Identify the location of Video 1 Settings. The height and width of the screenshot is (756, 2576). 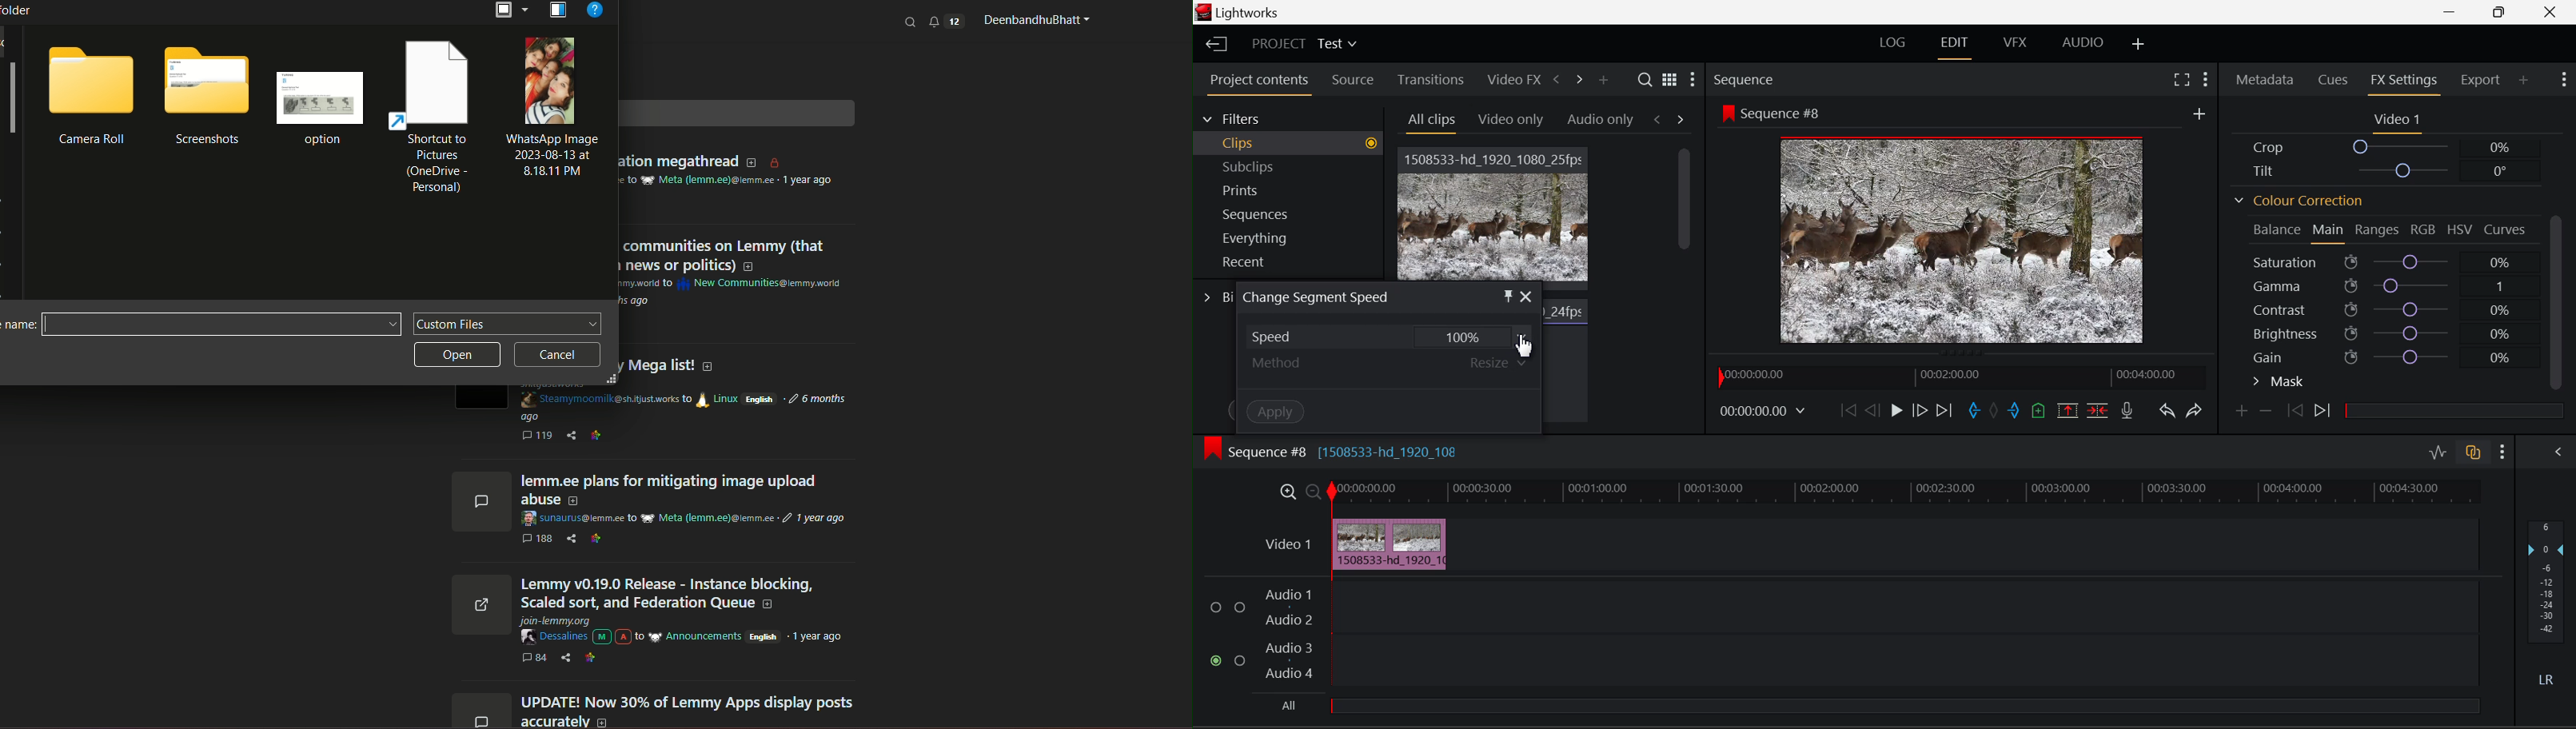
(2398, 121).